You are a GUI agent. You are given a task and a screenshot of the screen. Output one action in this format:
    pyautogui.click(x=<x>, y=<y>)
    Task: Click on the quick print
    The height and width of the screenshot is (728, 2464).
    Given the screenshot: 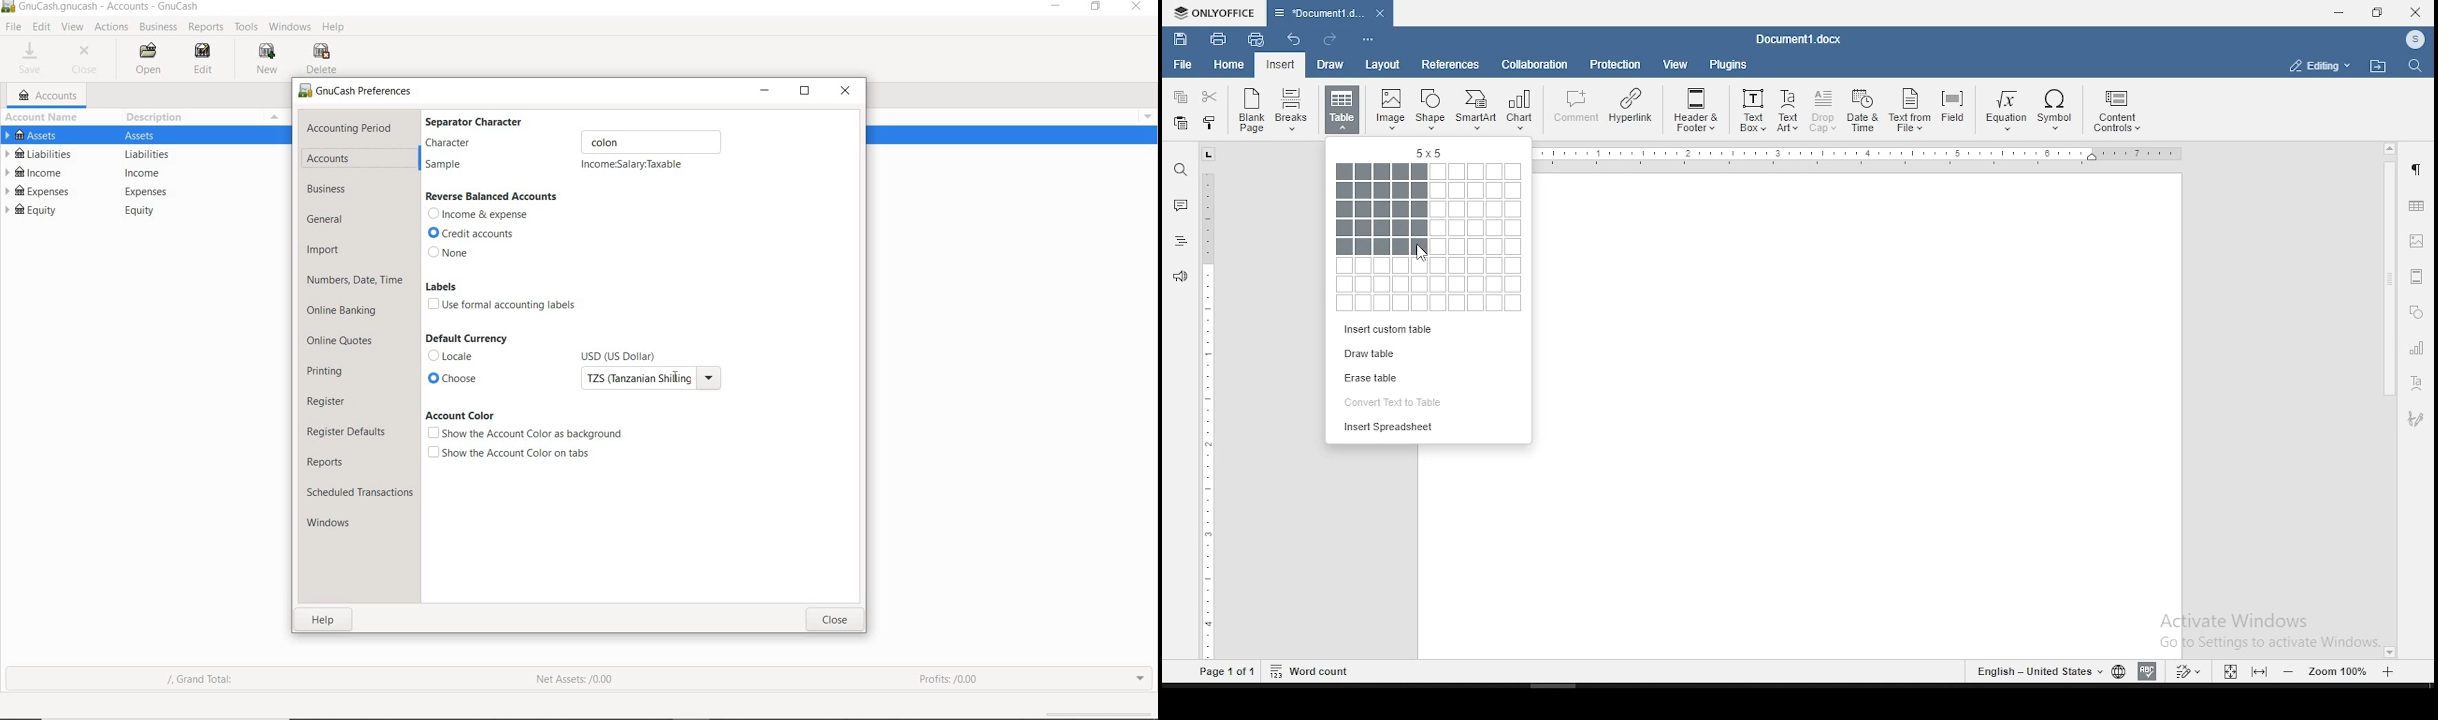 What is the action you would take?
    pyautogui.click(x=1256, y=39)
    